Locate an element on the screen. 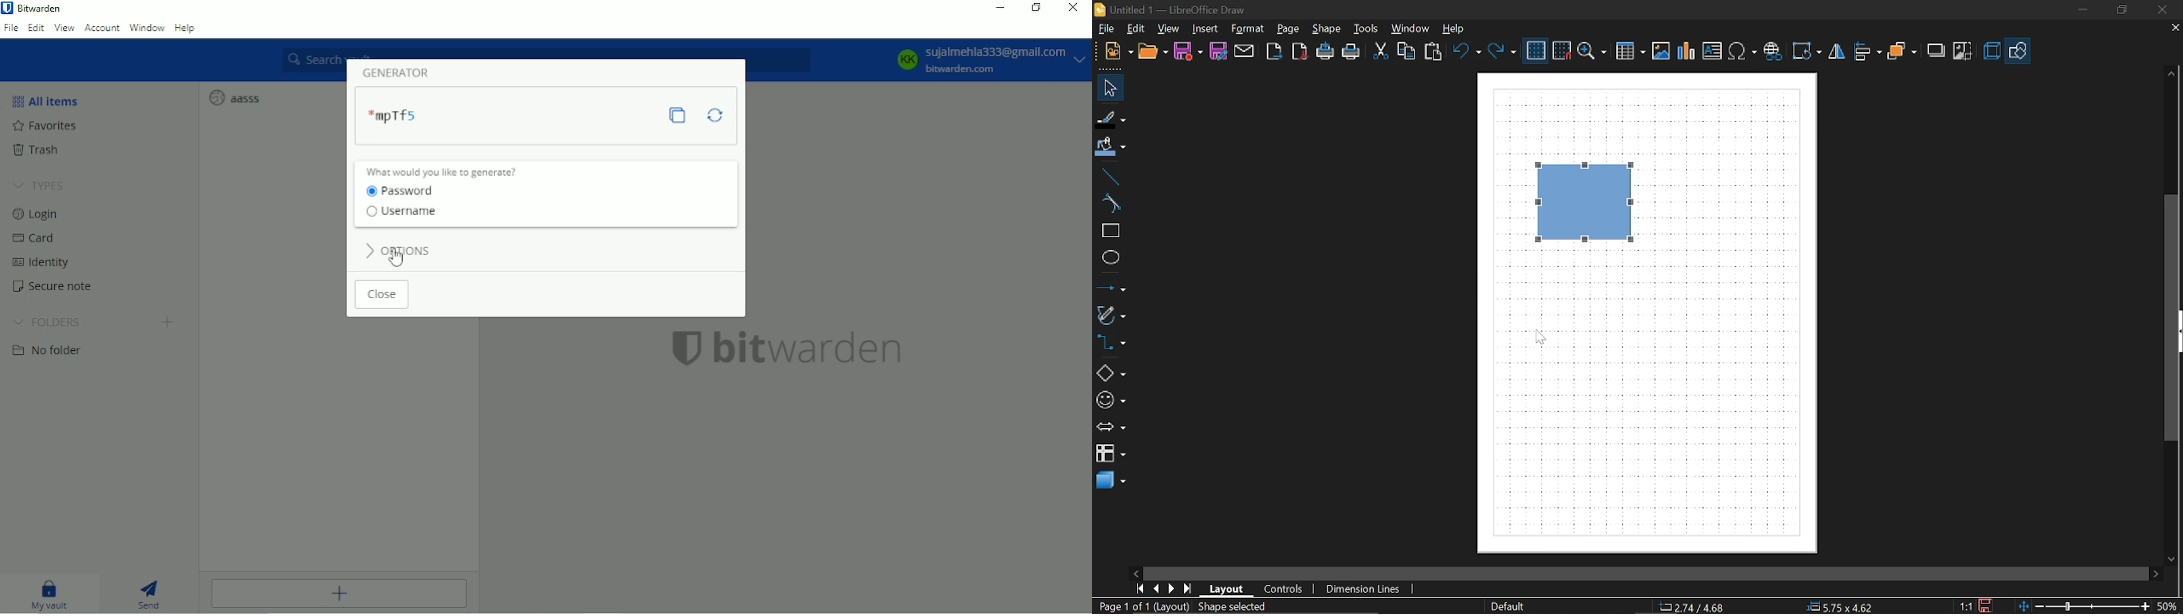 This screenshot has width=2184, height=616. Password radio button is located at coordinates (402, 192).